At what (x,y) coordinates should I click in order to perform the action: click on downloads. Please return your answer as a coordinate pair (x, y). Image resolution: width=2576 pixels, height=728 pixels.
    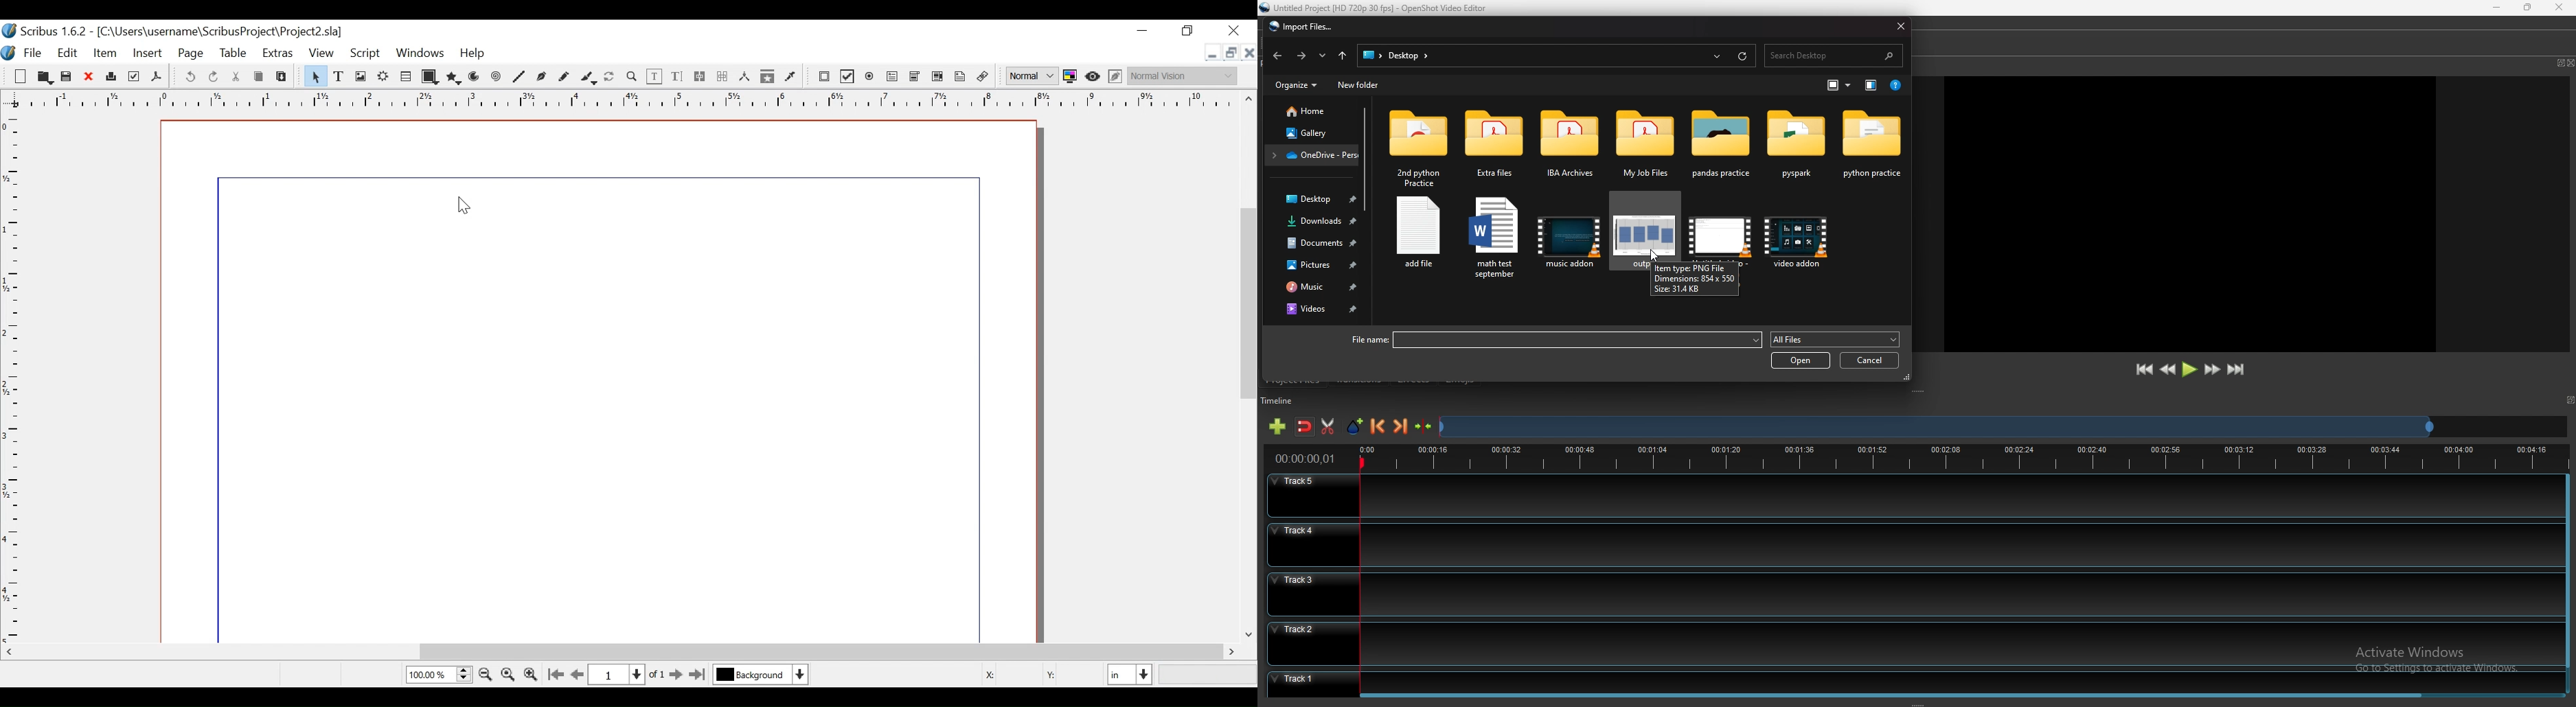
    Looking at the image, I should click on (1314, 221).